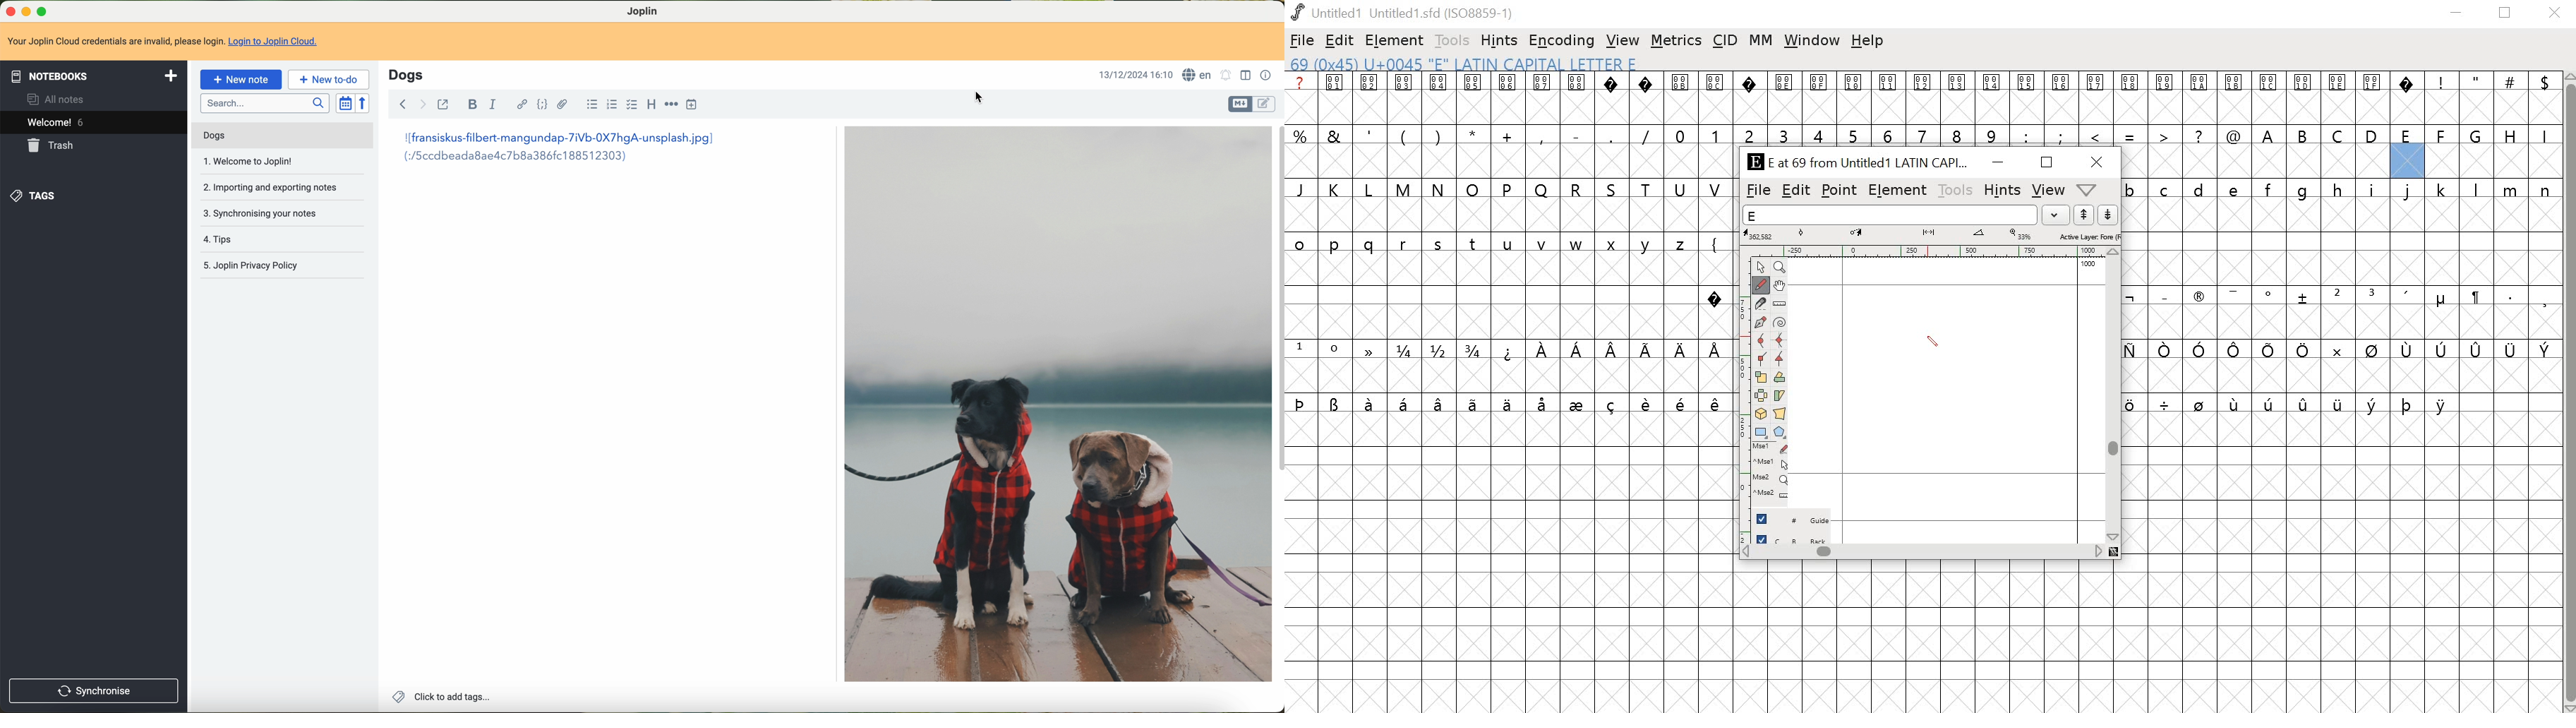 The image size is (2576, 728). I want to click on scroll bar, so click(1277, 303).